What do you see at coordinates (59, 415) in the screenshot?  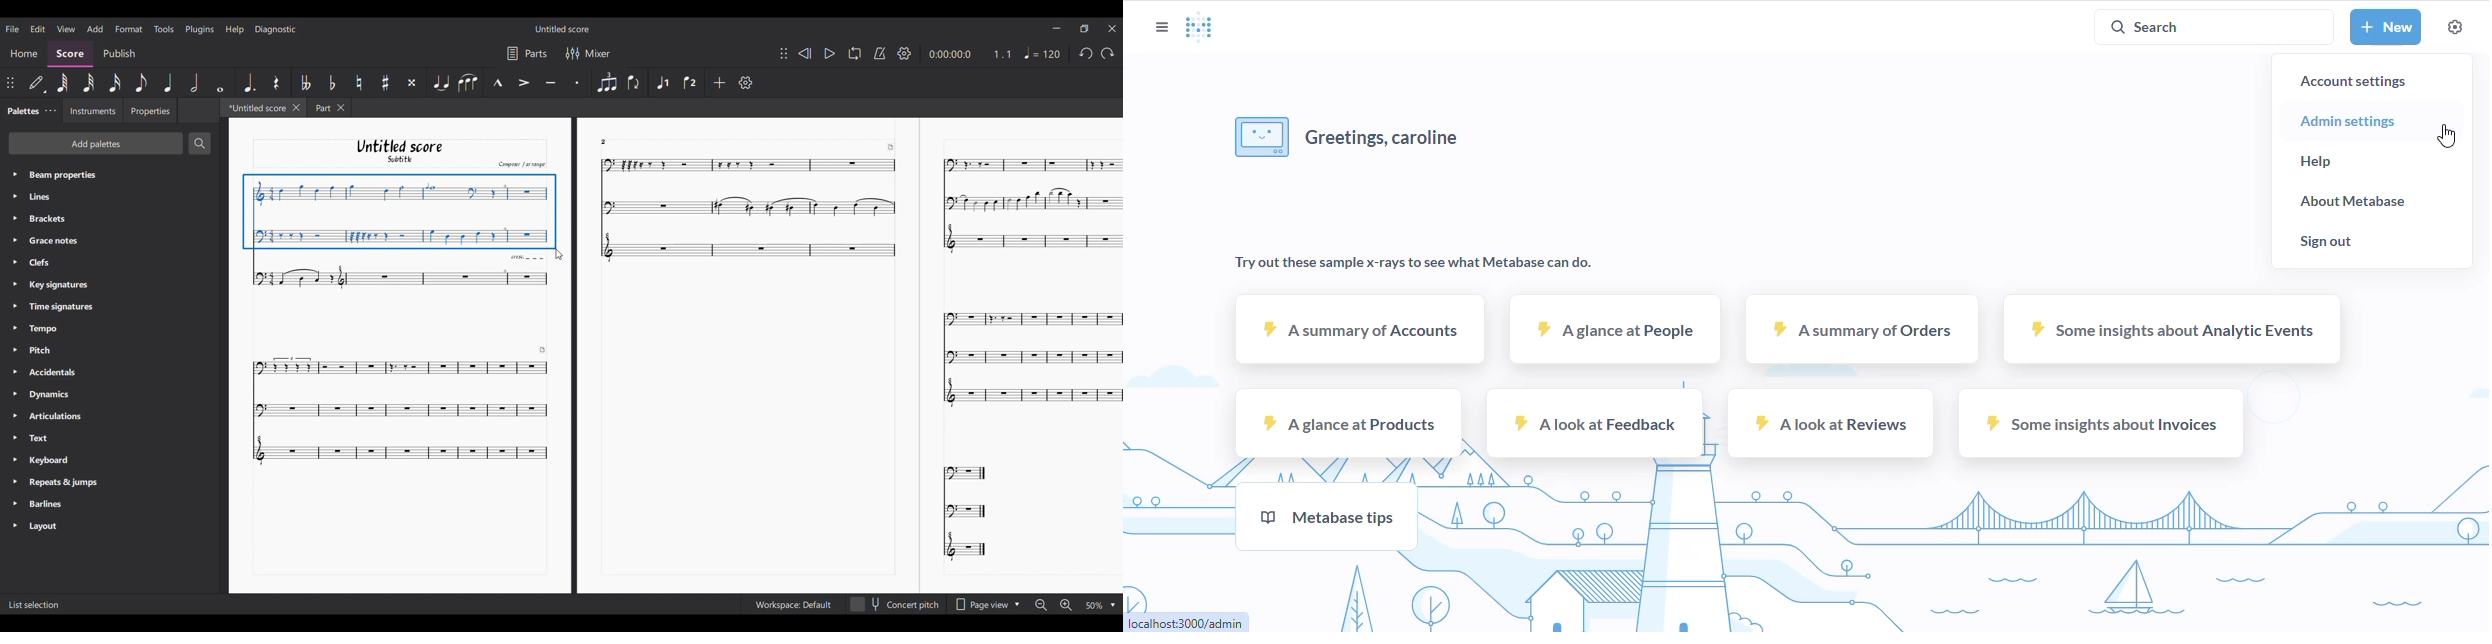 I see `Articulations` at bounding box center [59, 415].